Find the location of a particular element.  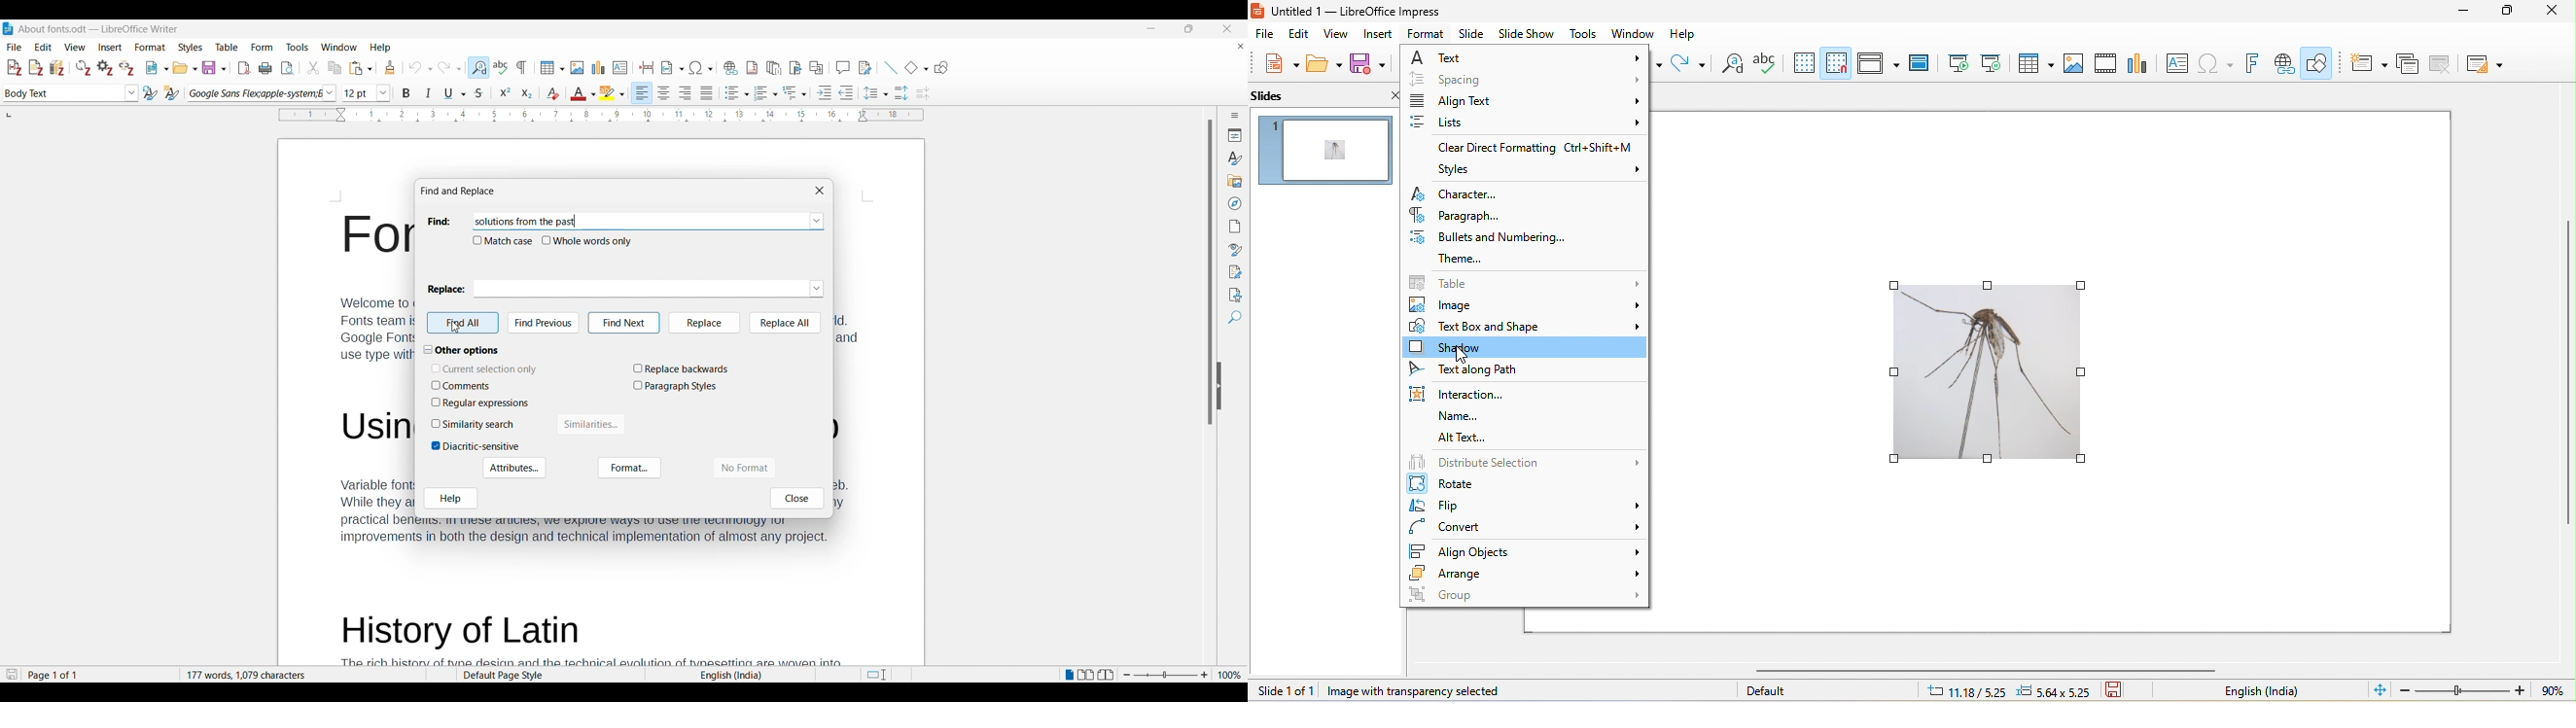

slideshow is located at coordinates (1525, 34).